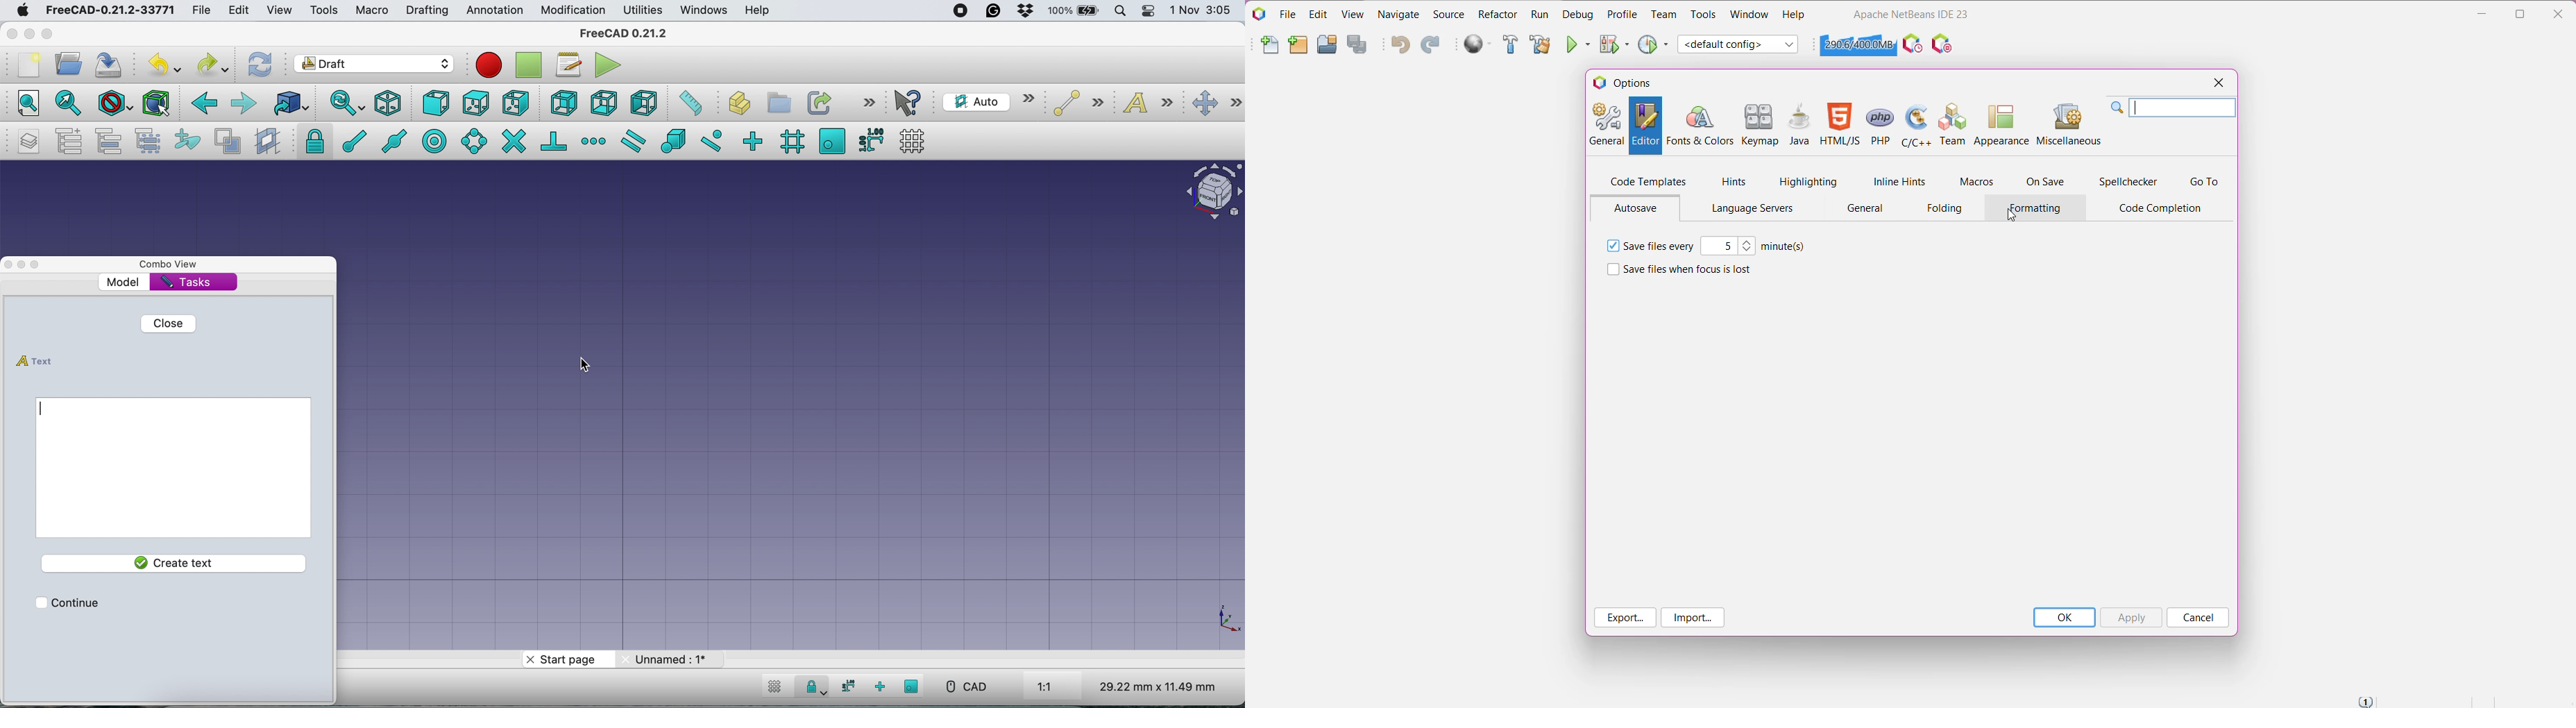  Describe the element at coordinates (202, 11) in the screenshot. I see `file` at that location.